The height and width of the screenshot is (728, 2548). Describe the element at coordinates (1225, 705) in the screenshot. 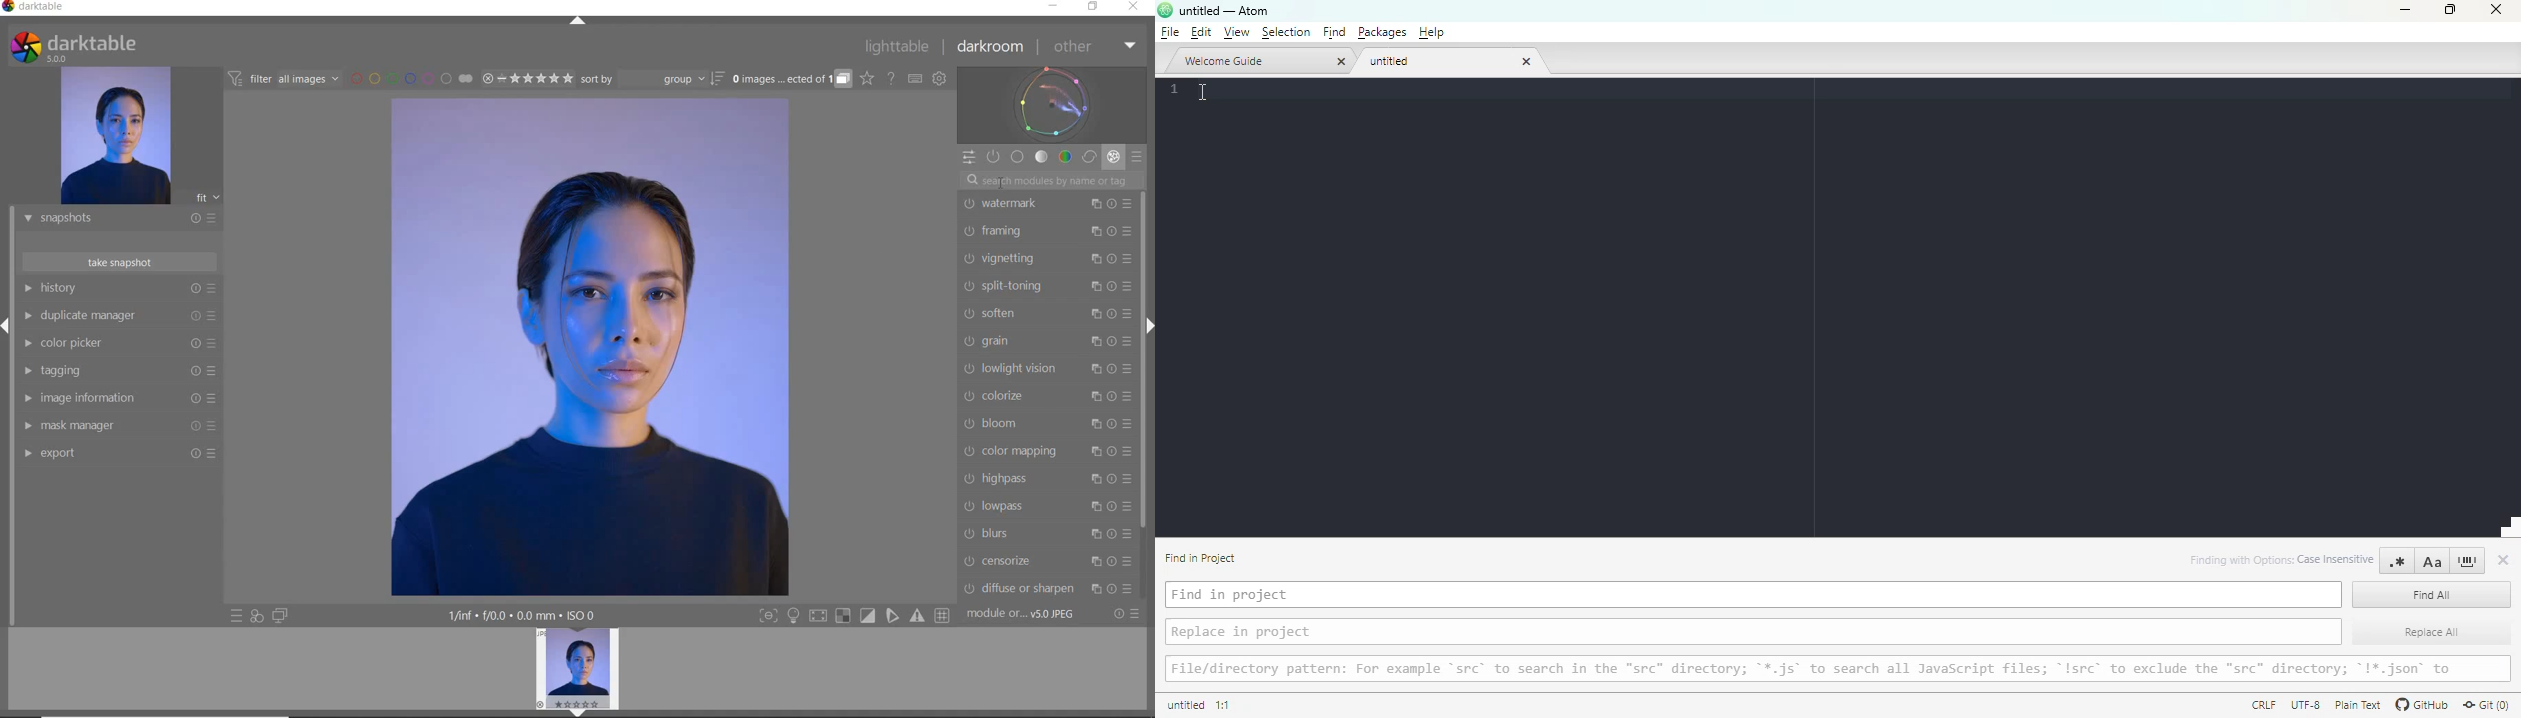

I see `line 1, column 1` at that location.